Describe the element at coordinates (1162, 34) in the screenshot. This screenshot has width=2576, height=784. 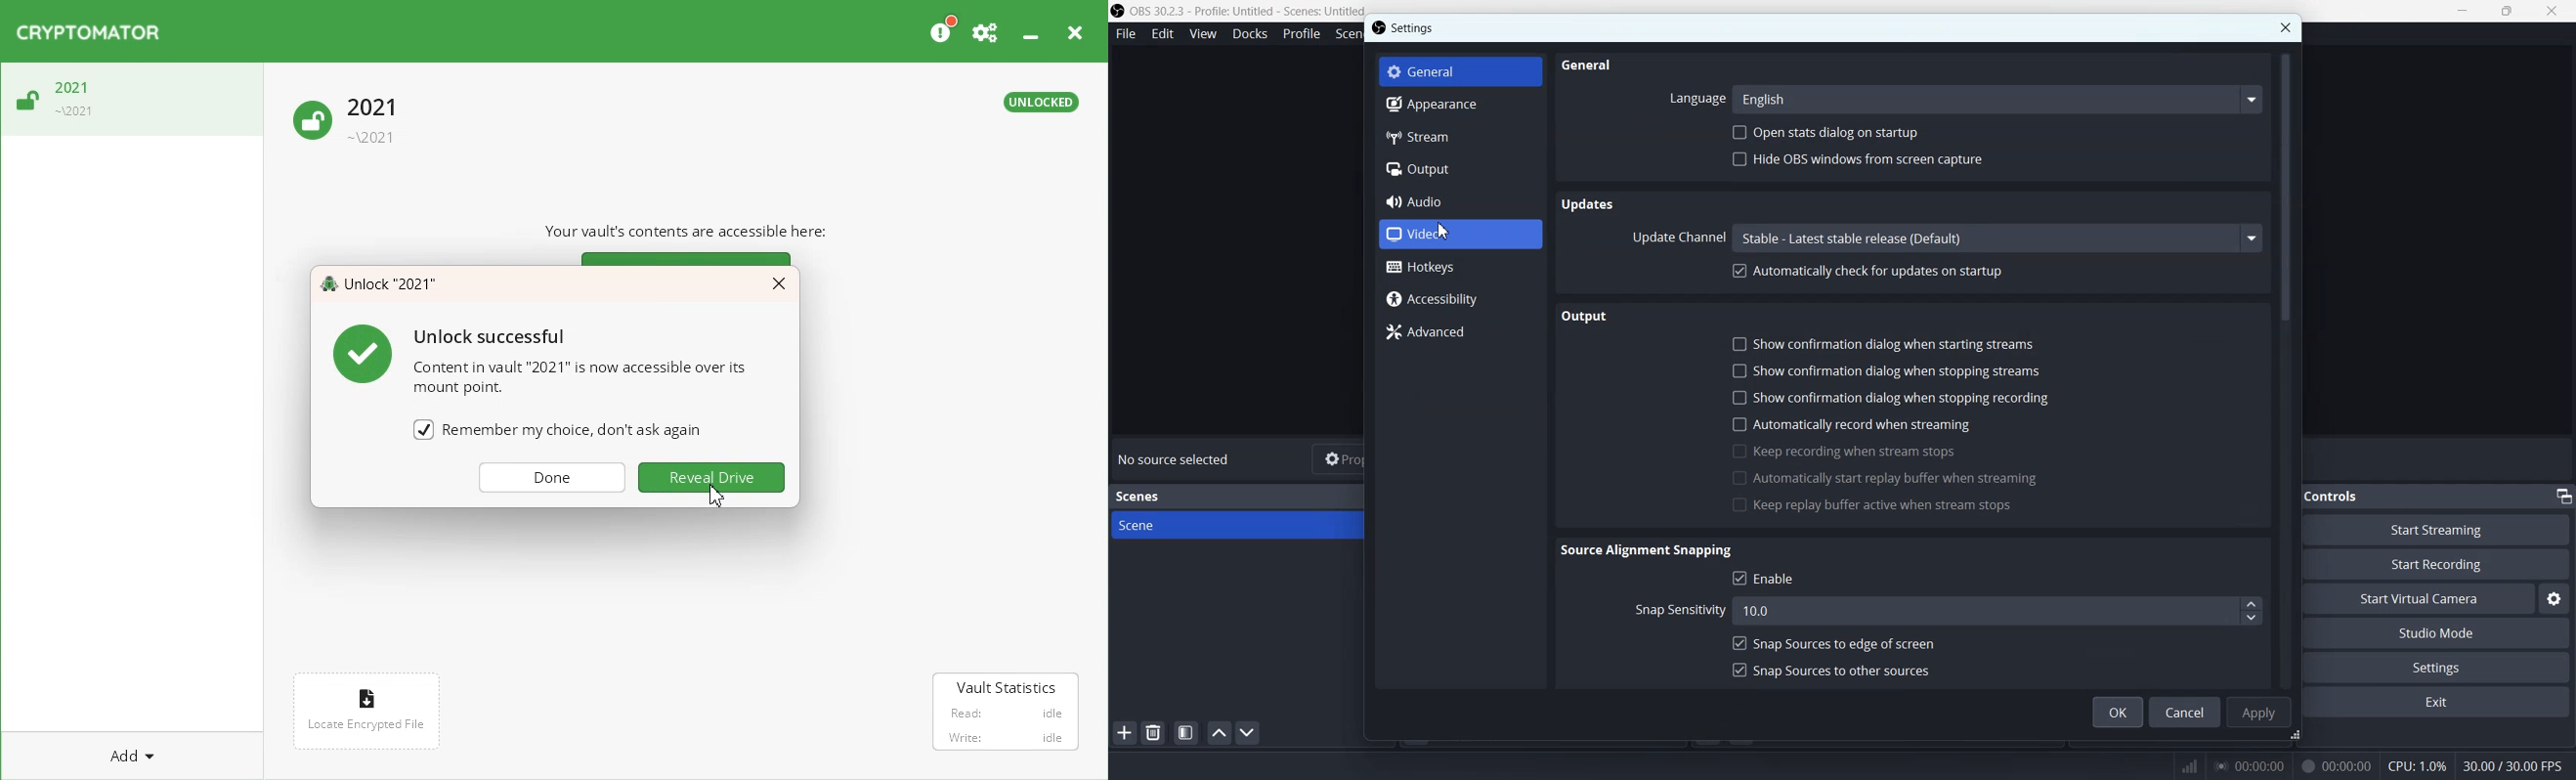
I see `Edit` at that location.